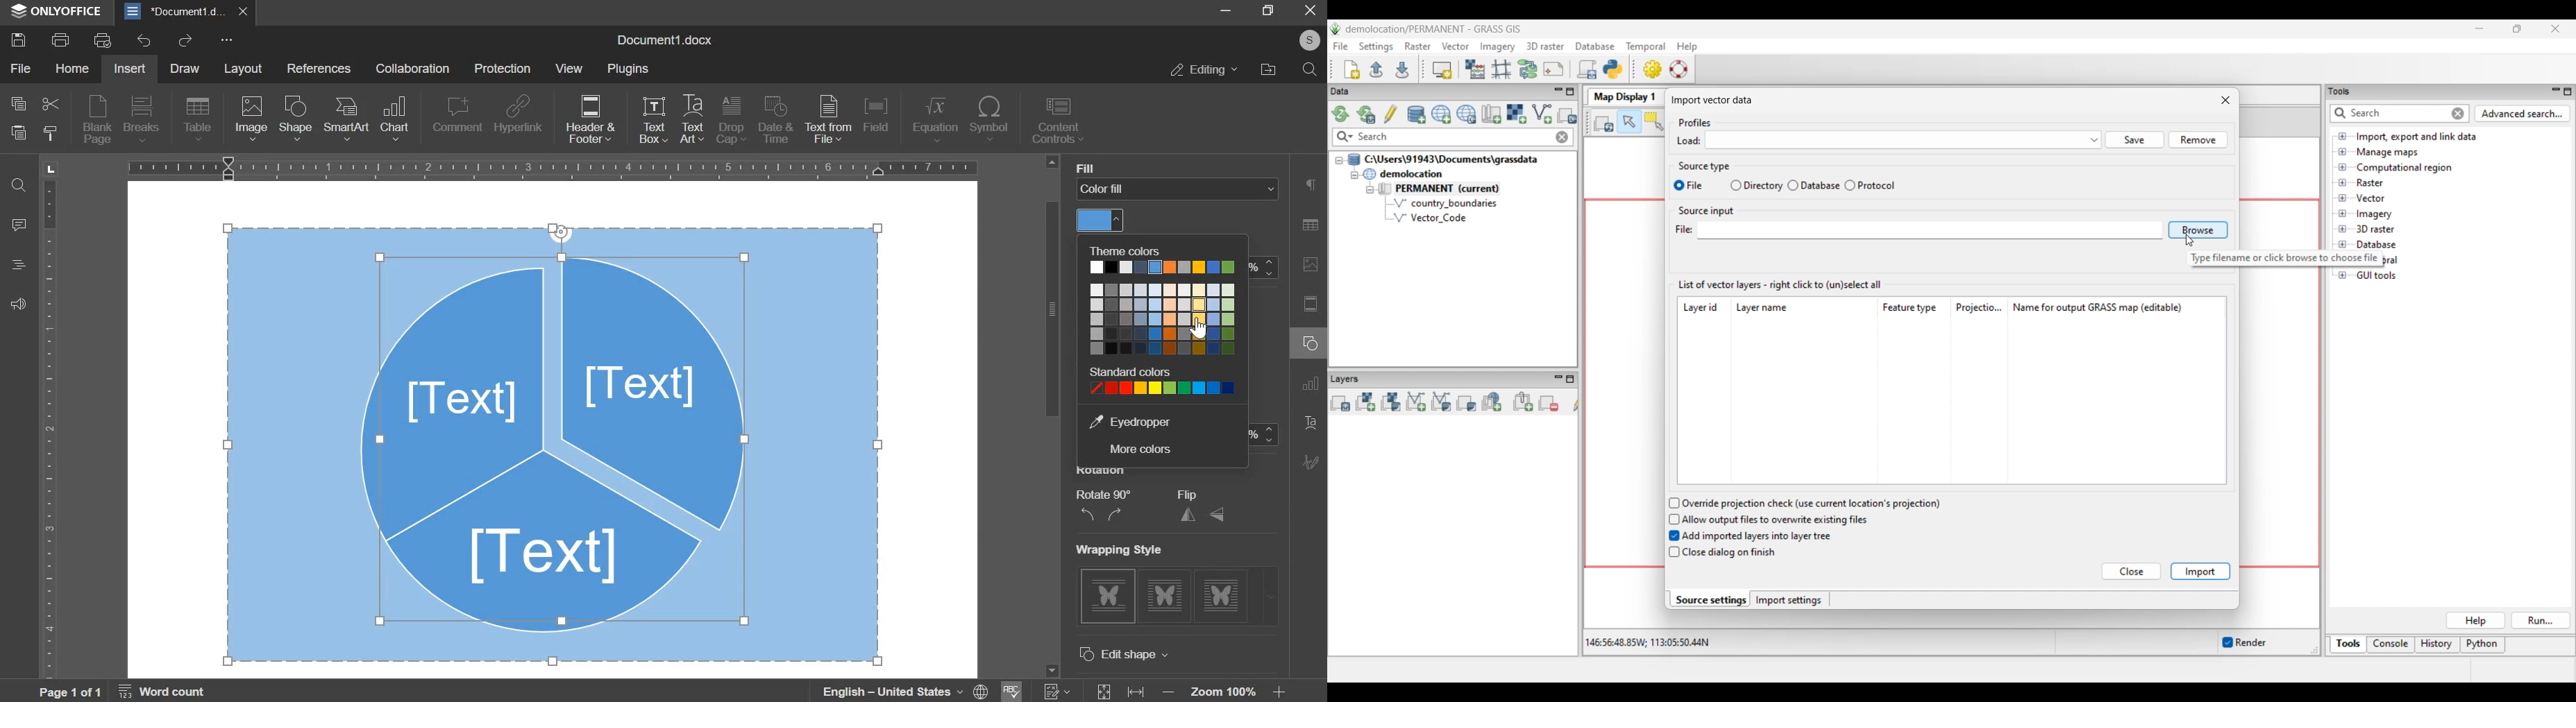  What do you see at coordinates (692, 122) in the screenshot?
I see `text art` at bounding box center [692, 122].